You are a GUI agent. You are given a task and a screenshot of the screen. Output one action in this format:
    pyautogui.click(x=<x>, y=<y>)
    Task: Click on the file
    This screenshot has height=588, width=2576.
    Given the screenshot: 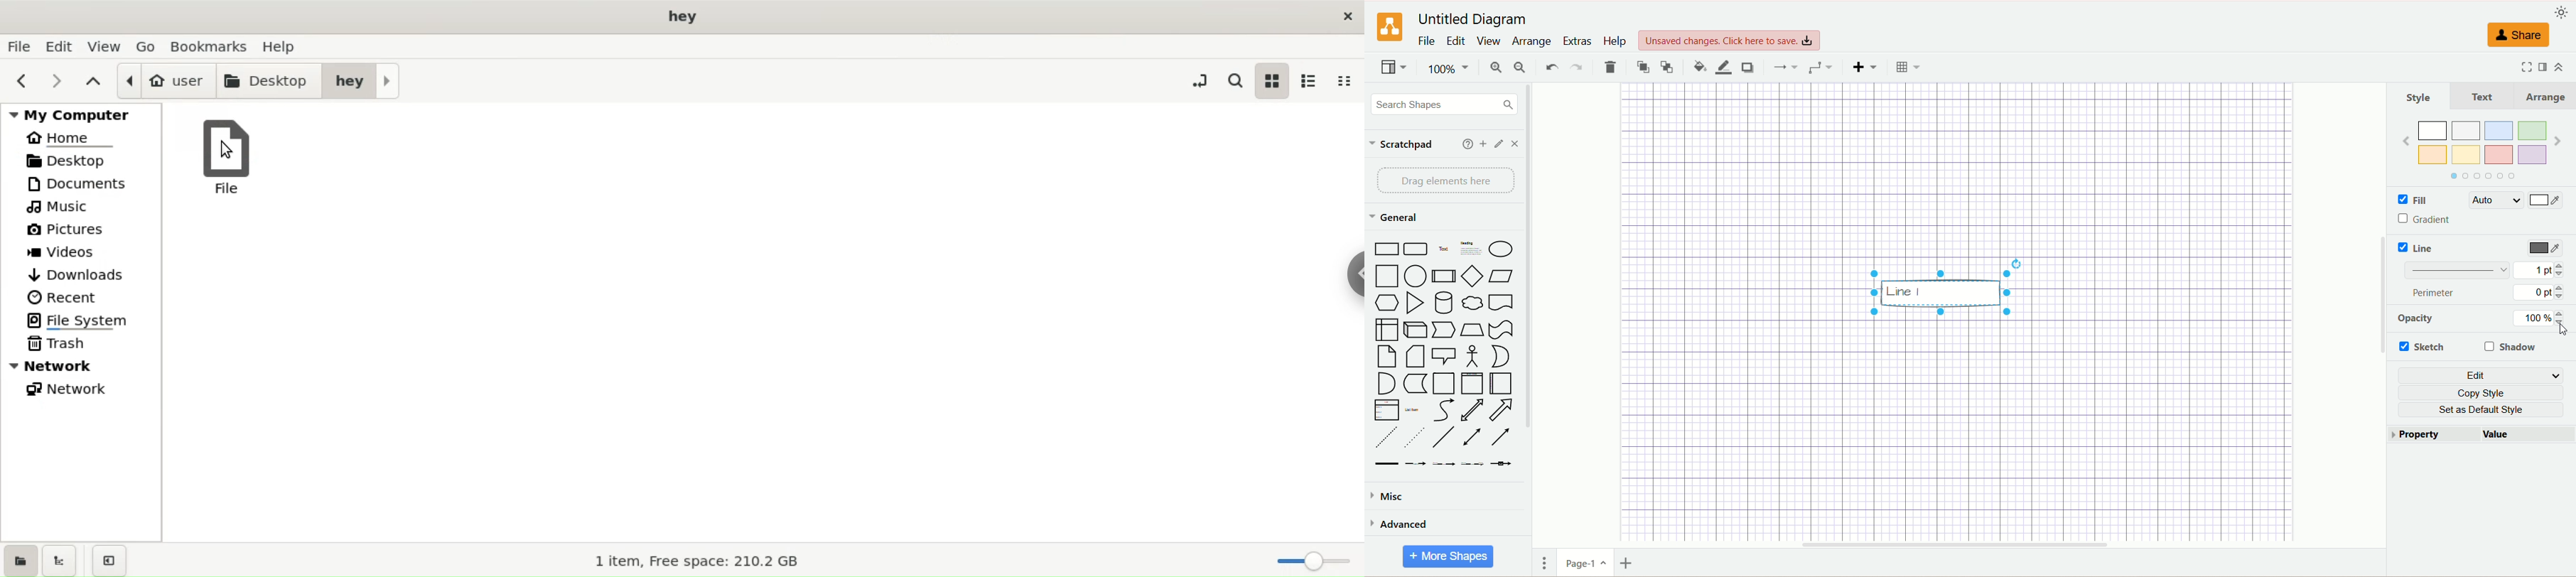 What is the action you would take?
    pyautogui.click(x=1426, y=42)
    